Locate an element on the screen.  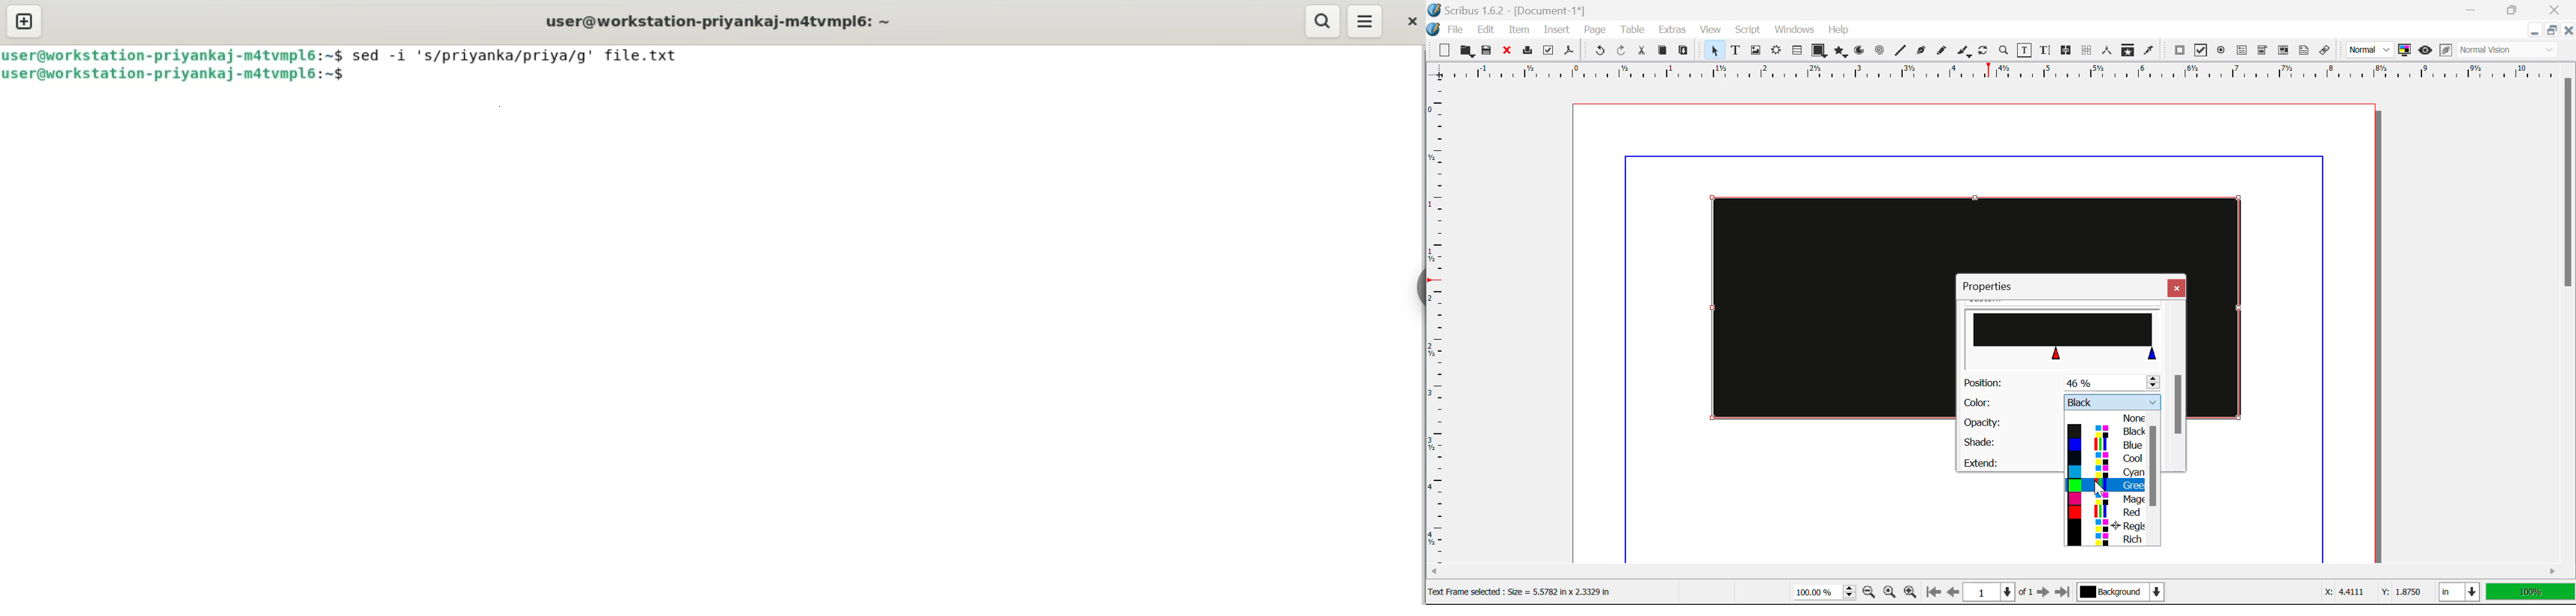
vertical scroll bar is located at coordinates (2156, 465).